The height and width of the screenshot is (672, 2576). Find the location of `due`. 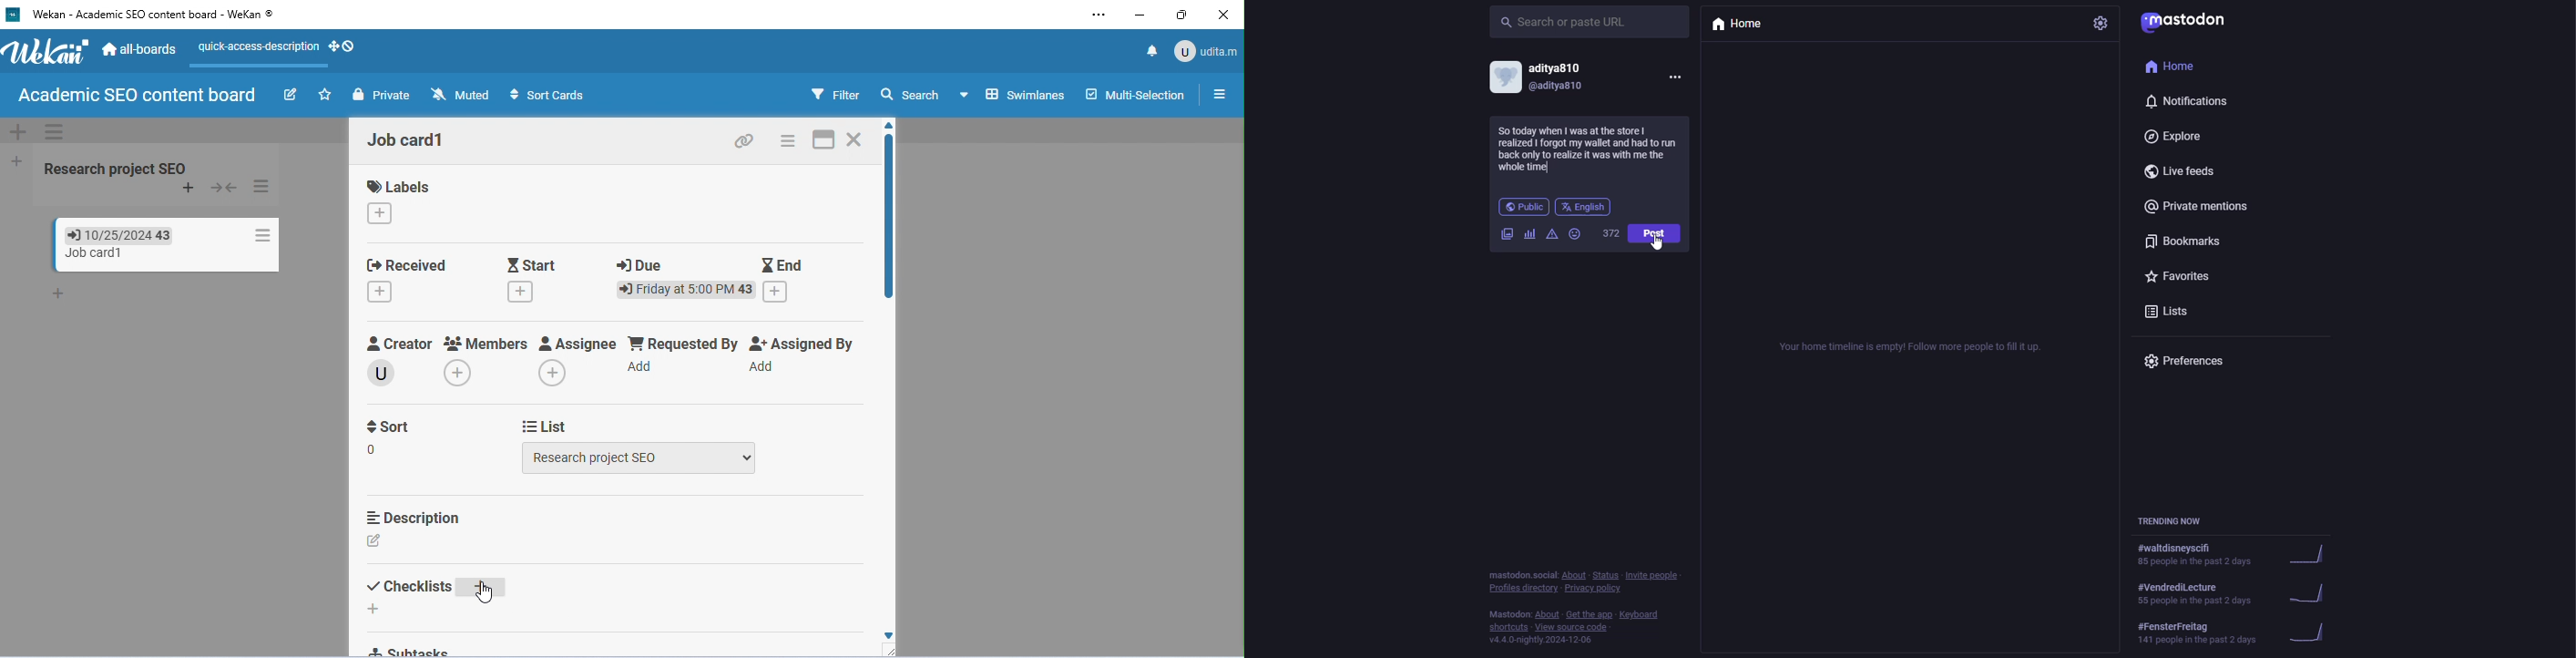

due is located at coordinates (641, 265).